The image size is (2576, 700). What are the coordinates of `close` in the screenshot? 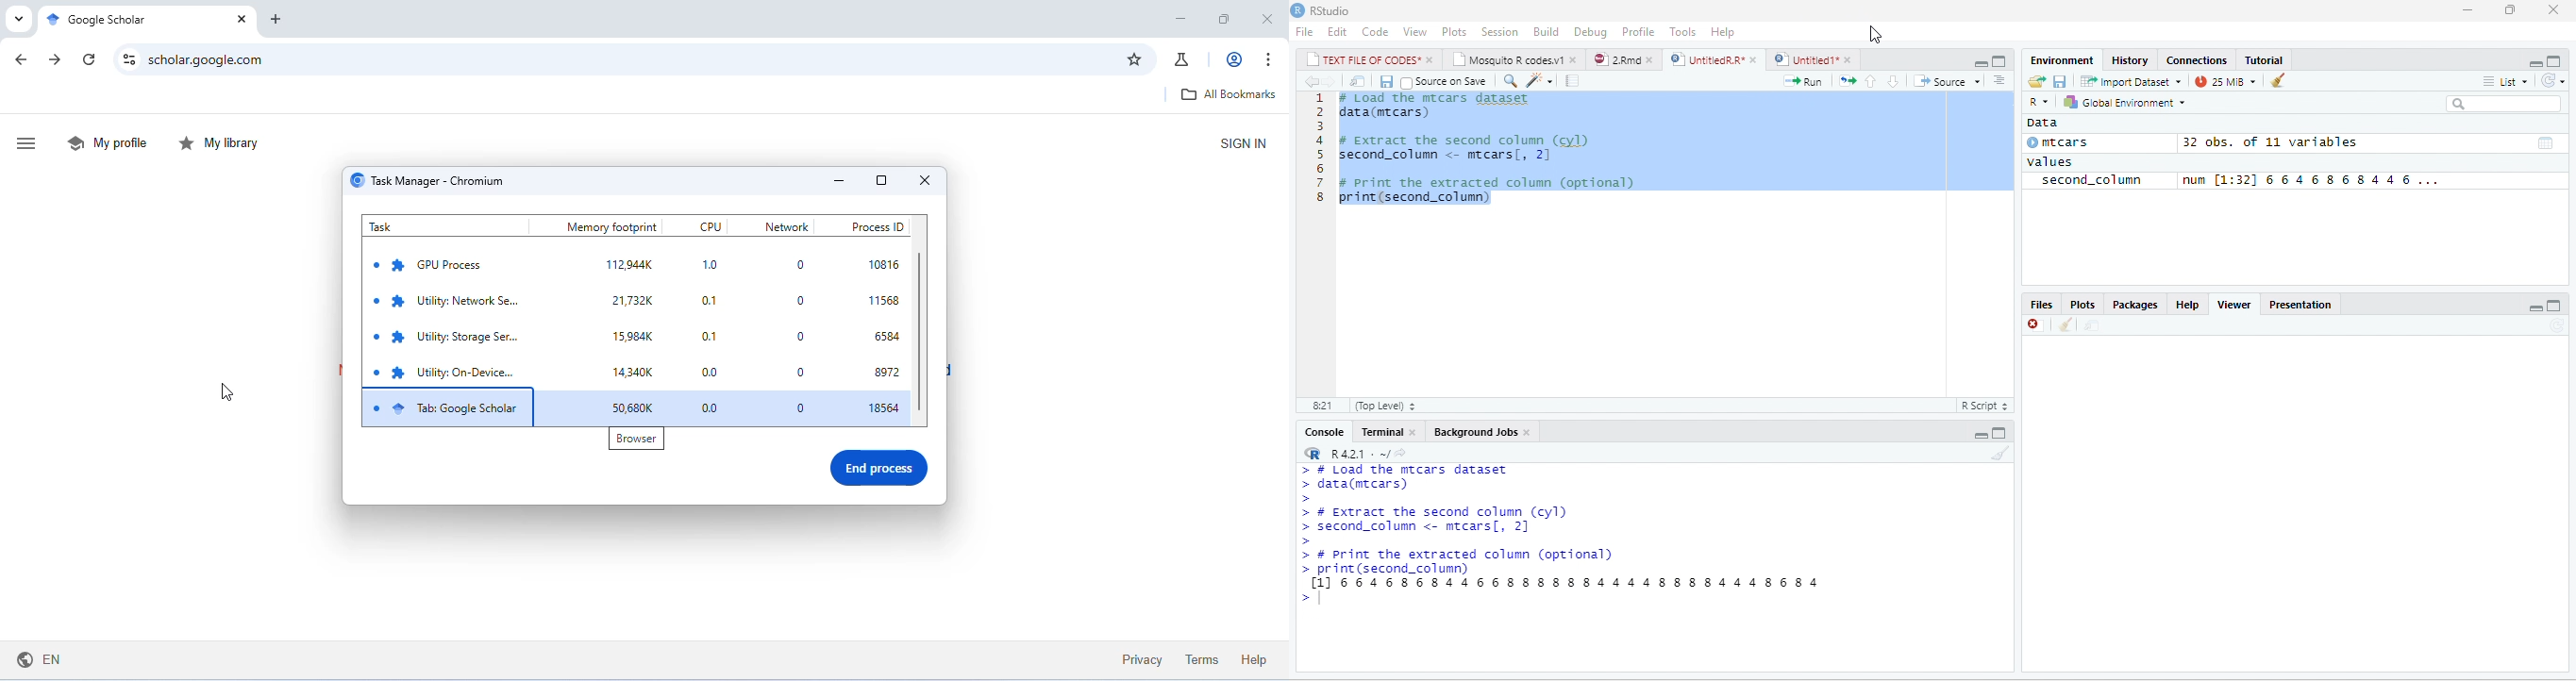 It's located at (1576, 59).